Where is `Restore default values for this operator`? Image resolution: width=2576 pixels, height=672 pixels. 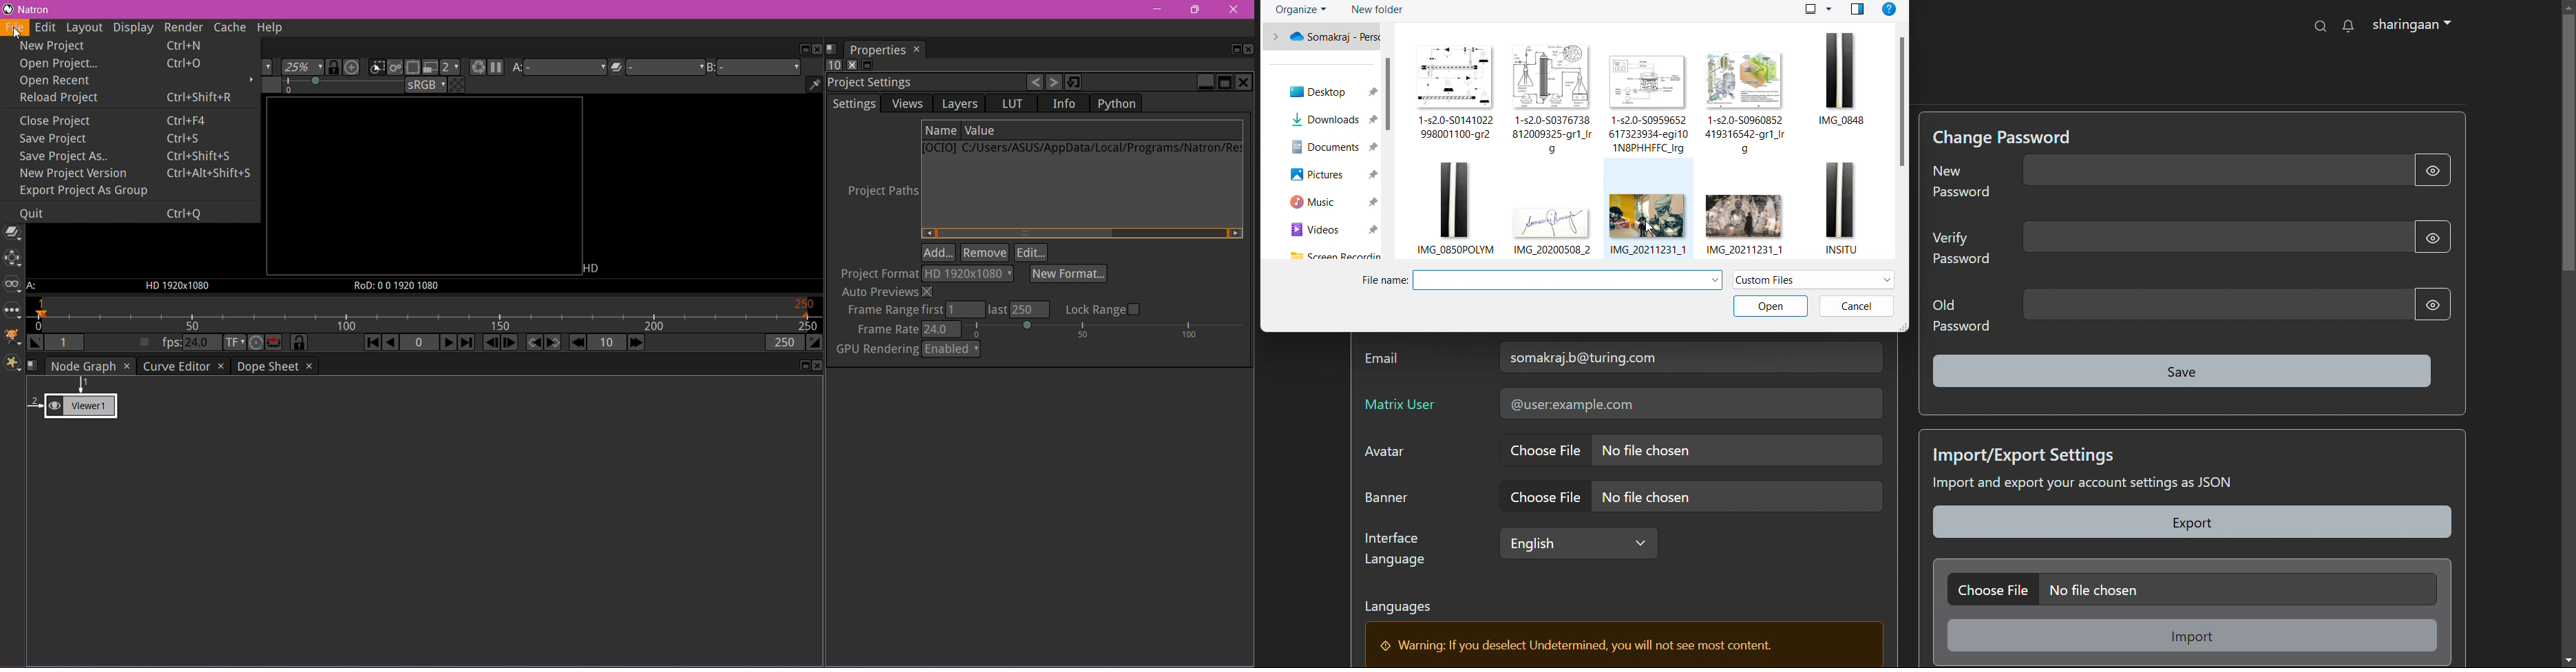
Restore default values for this operator is located at coordinates (1075, 81).